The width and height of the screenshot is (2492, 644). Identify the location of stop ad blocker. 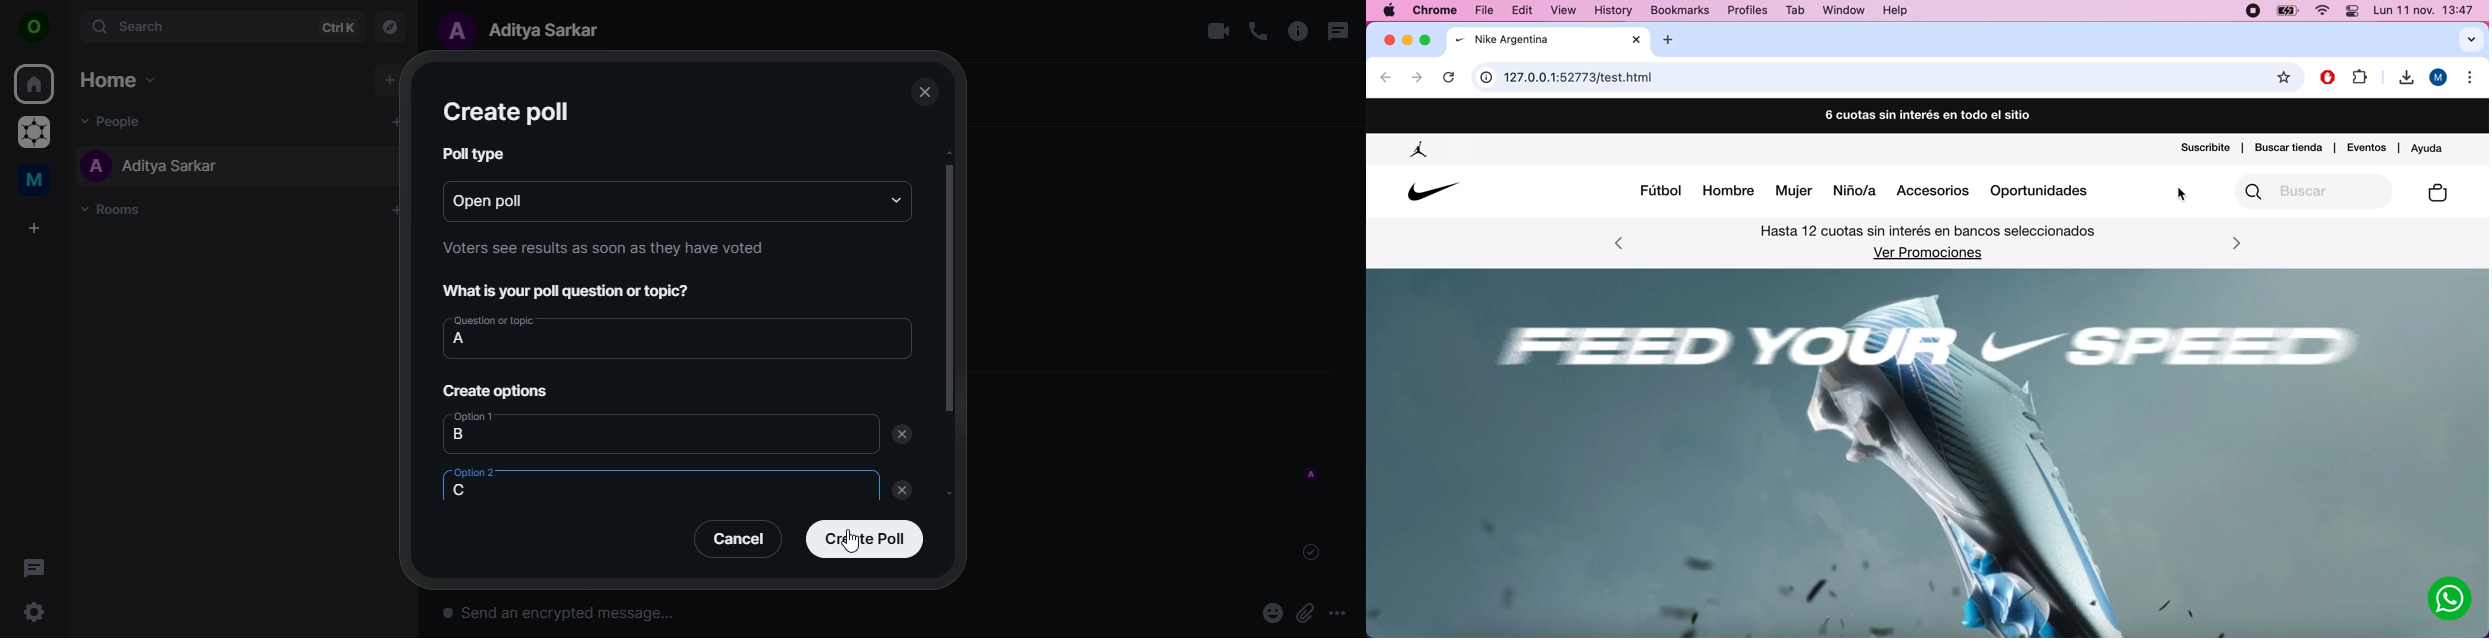
(2329, 75).